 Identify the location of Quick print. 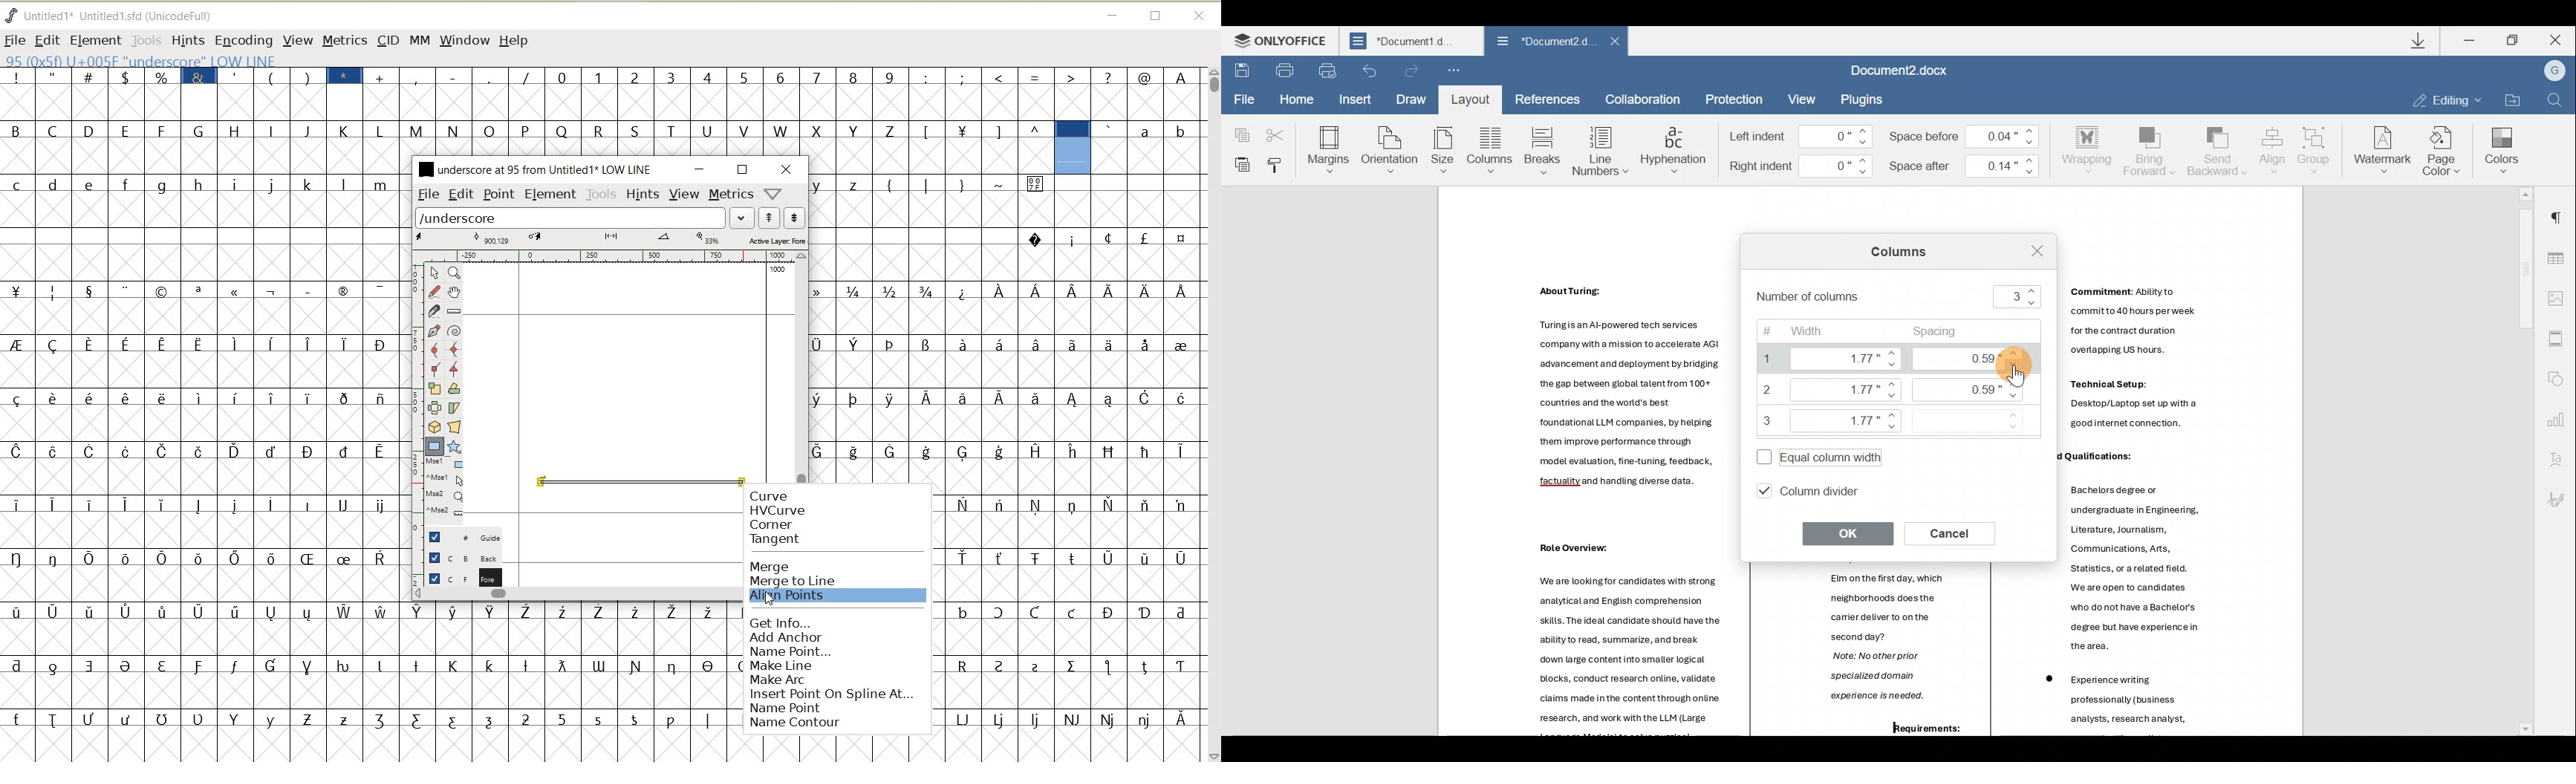
(1328, 69).